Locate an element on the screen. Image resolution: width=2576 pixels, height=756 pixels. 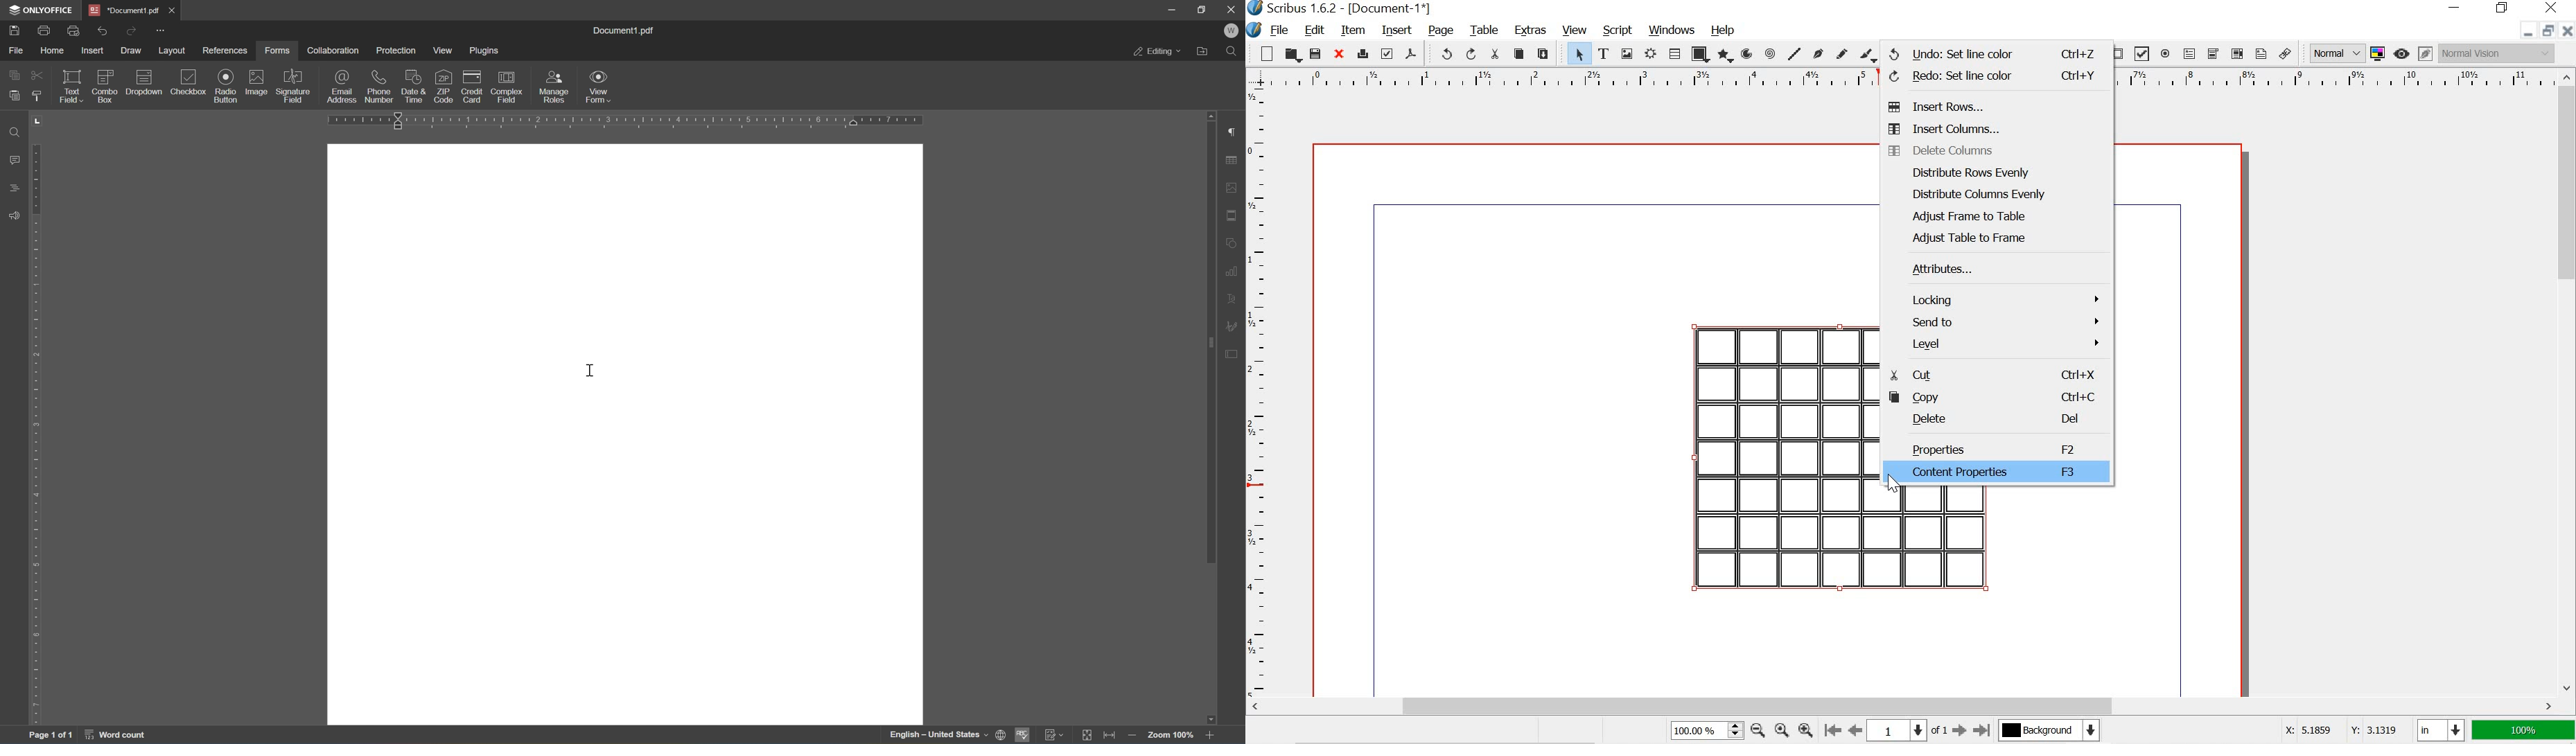
references is located at coordinates (226, 49).